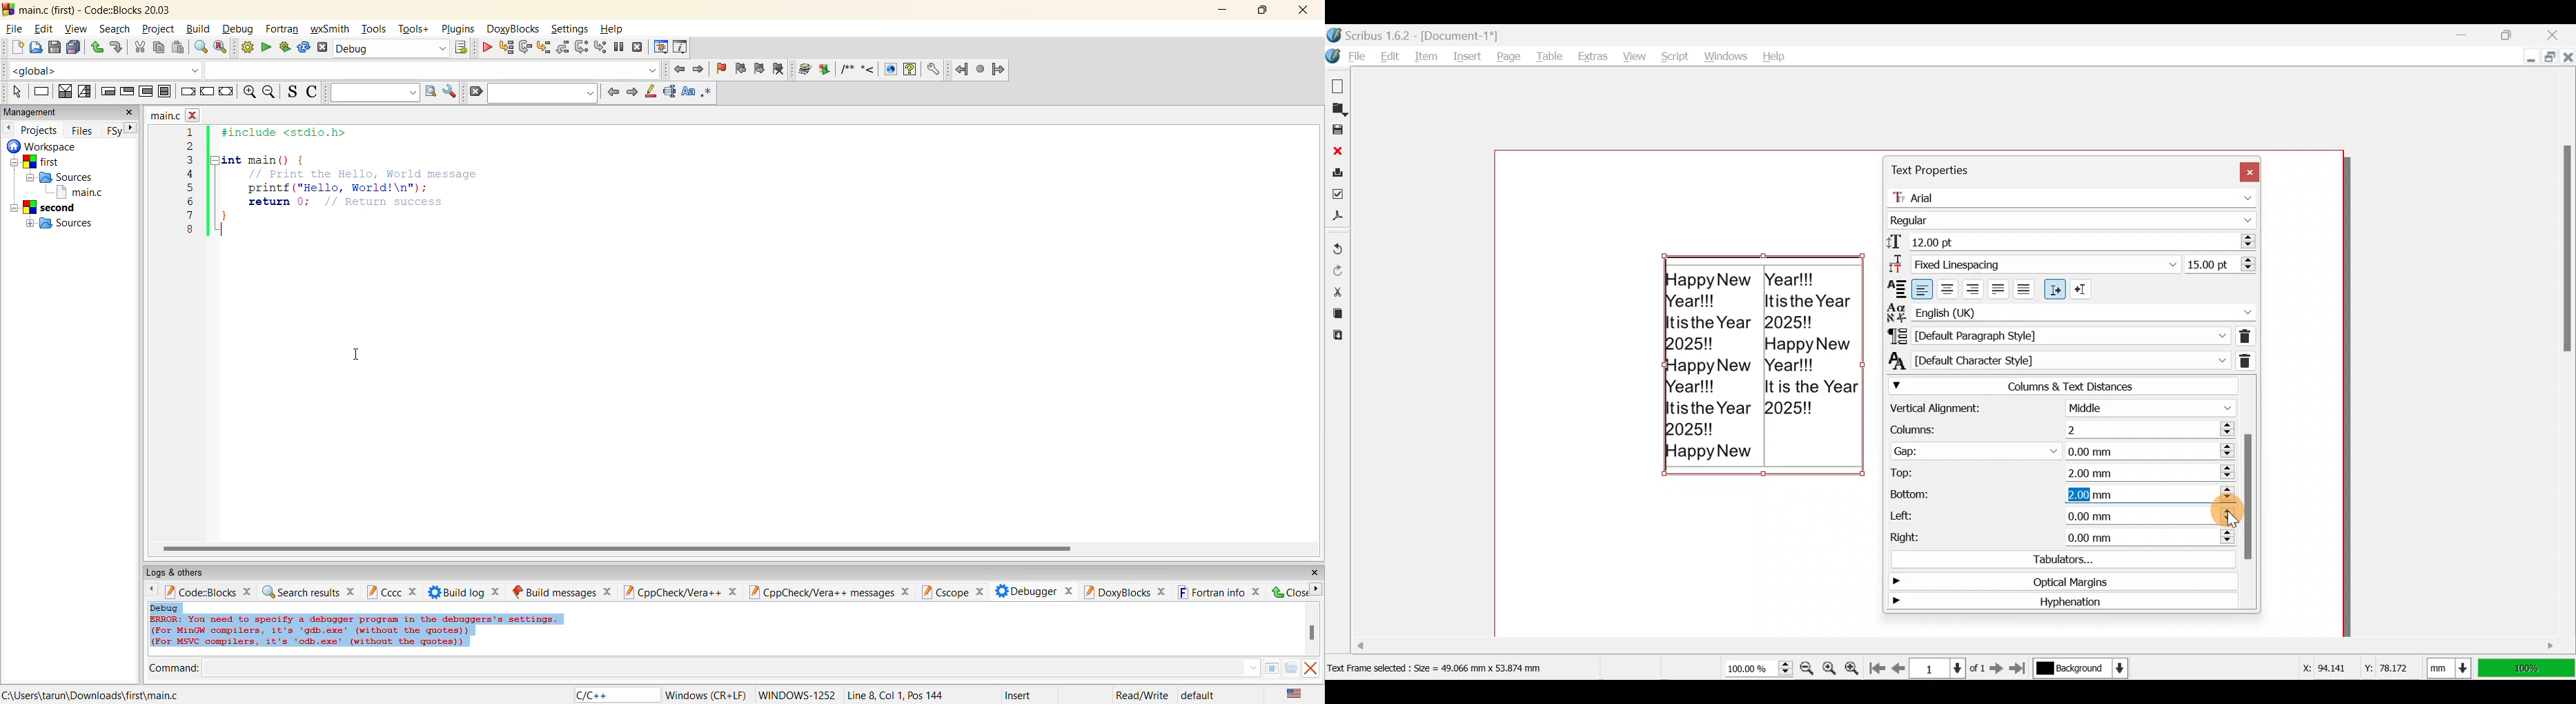  I want to click on open, so click(33, 48).